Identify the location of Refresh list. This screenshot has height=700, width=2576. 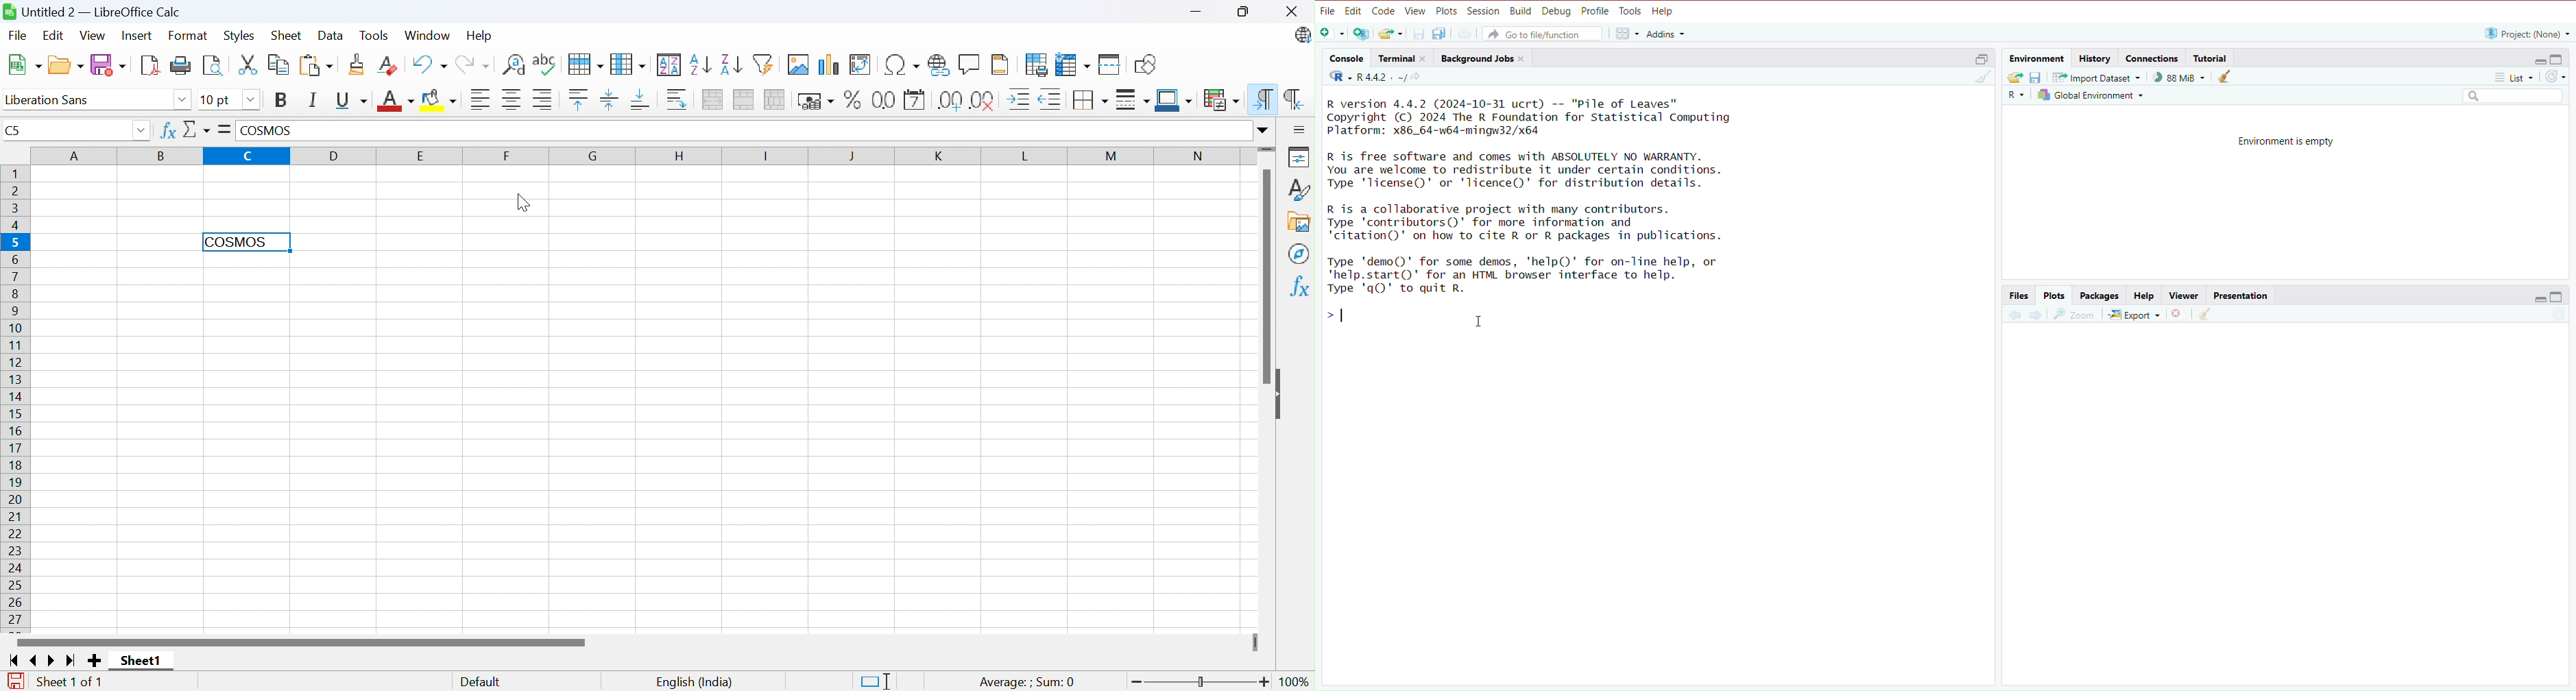
(2554, 76).